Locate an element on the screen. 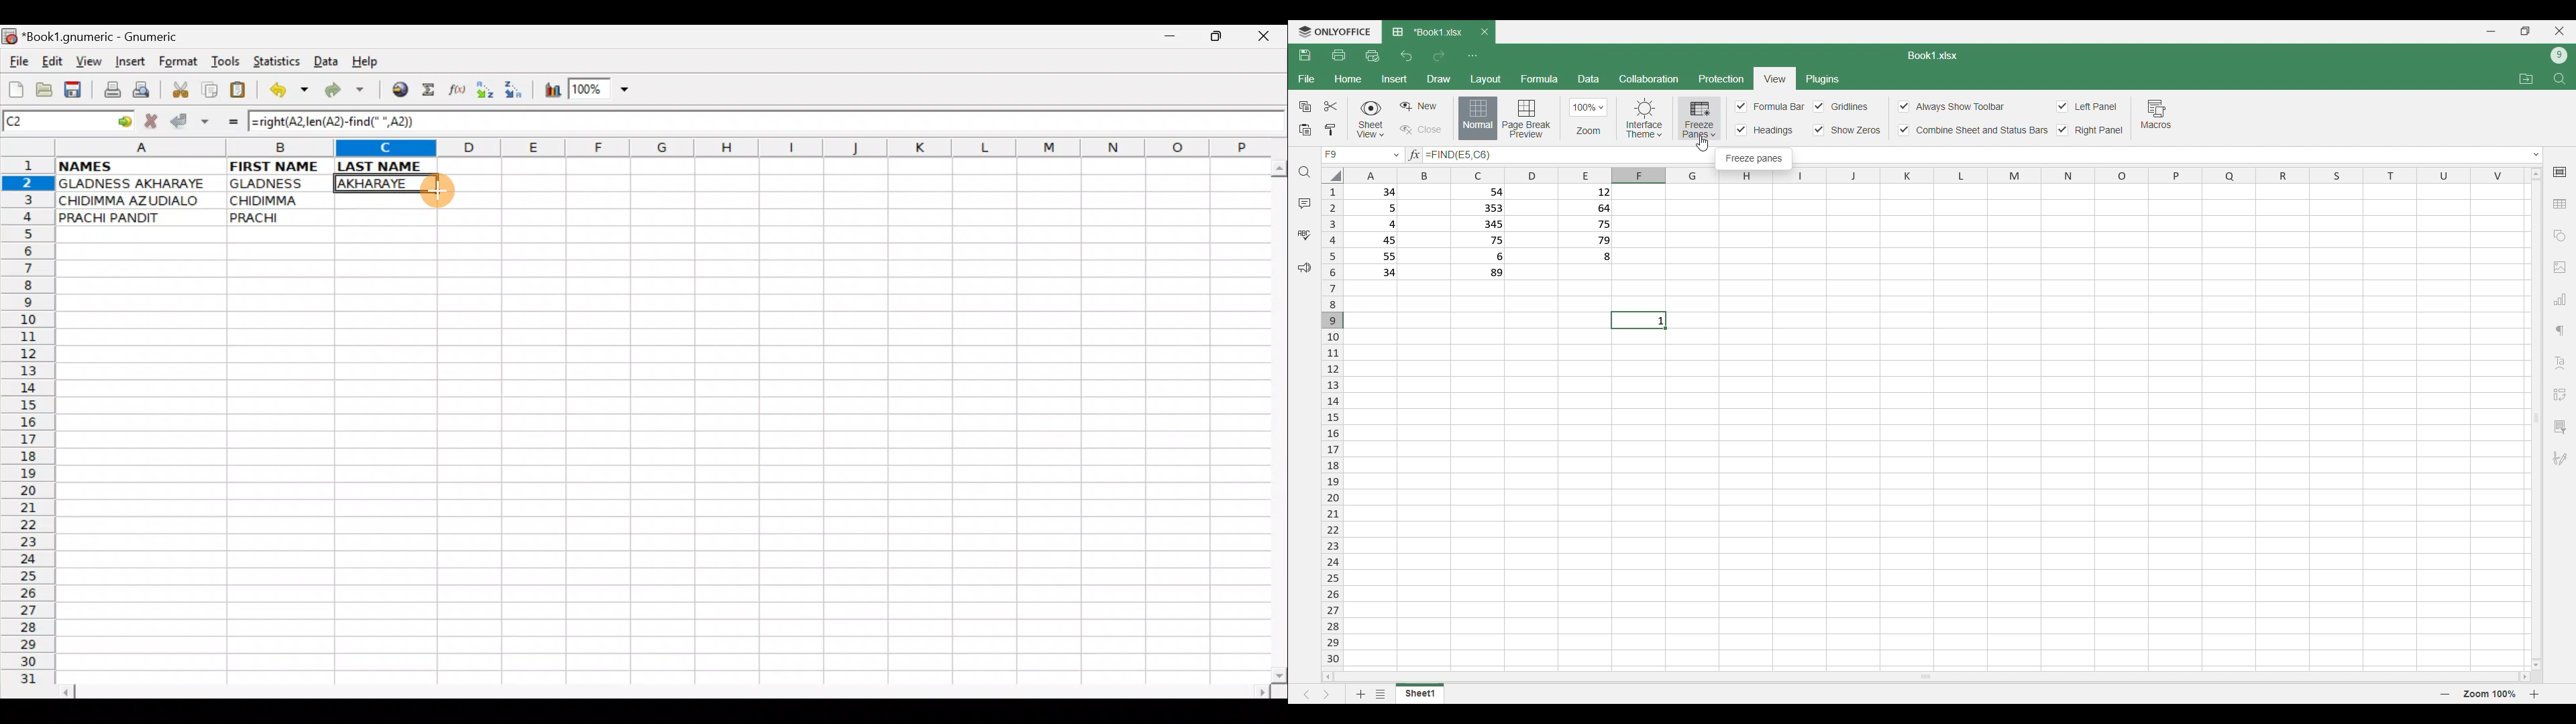  Edit function in the current cell is located at coordinates (460, 93).